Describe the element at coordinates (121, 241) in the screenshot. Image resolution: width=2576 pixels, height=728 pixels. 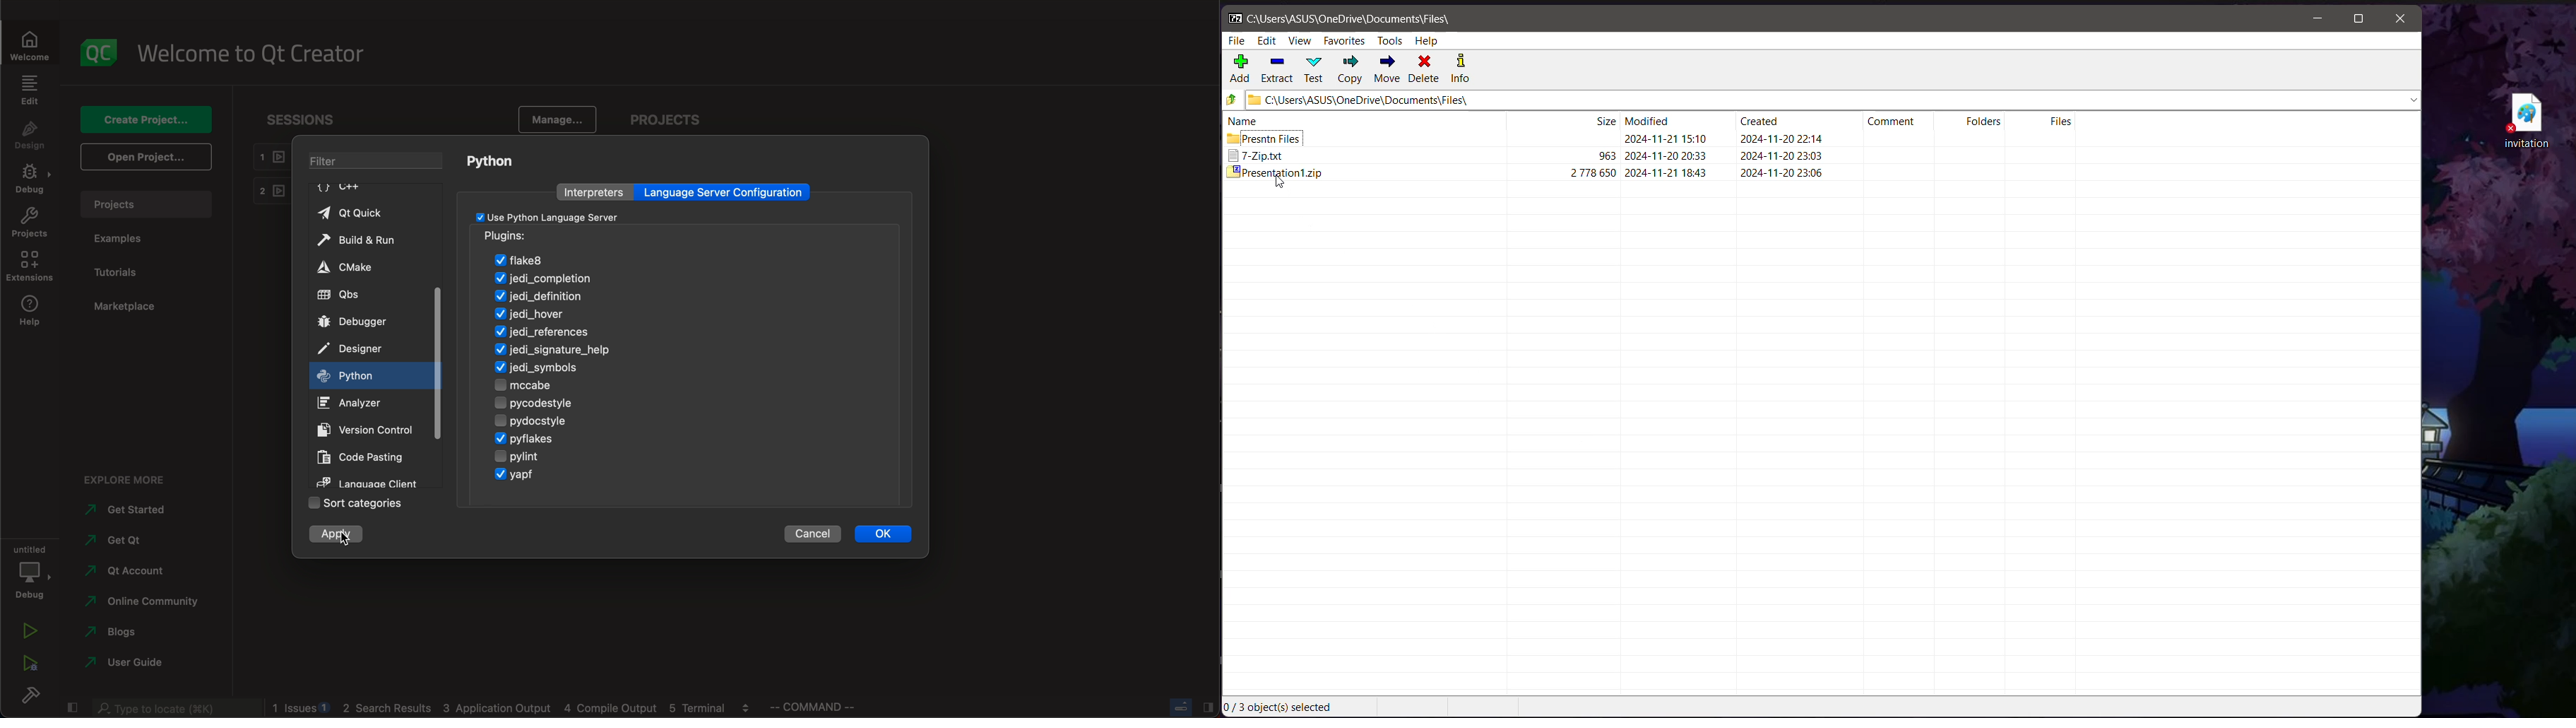
I see `examples` at that location.